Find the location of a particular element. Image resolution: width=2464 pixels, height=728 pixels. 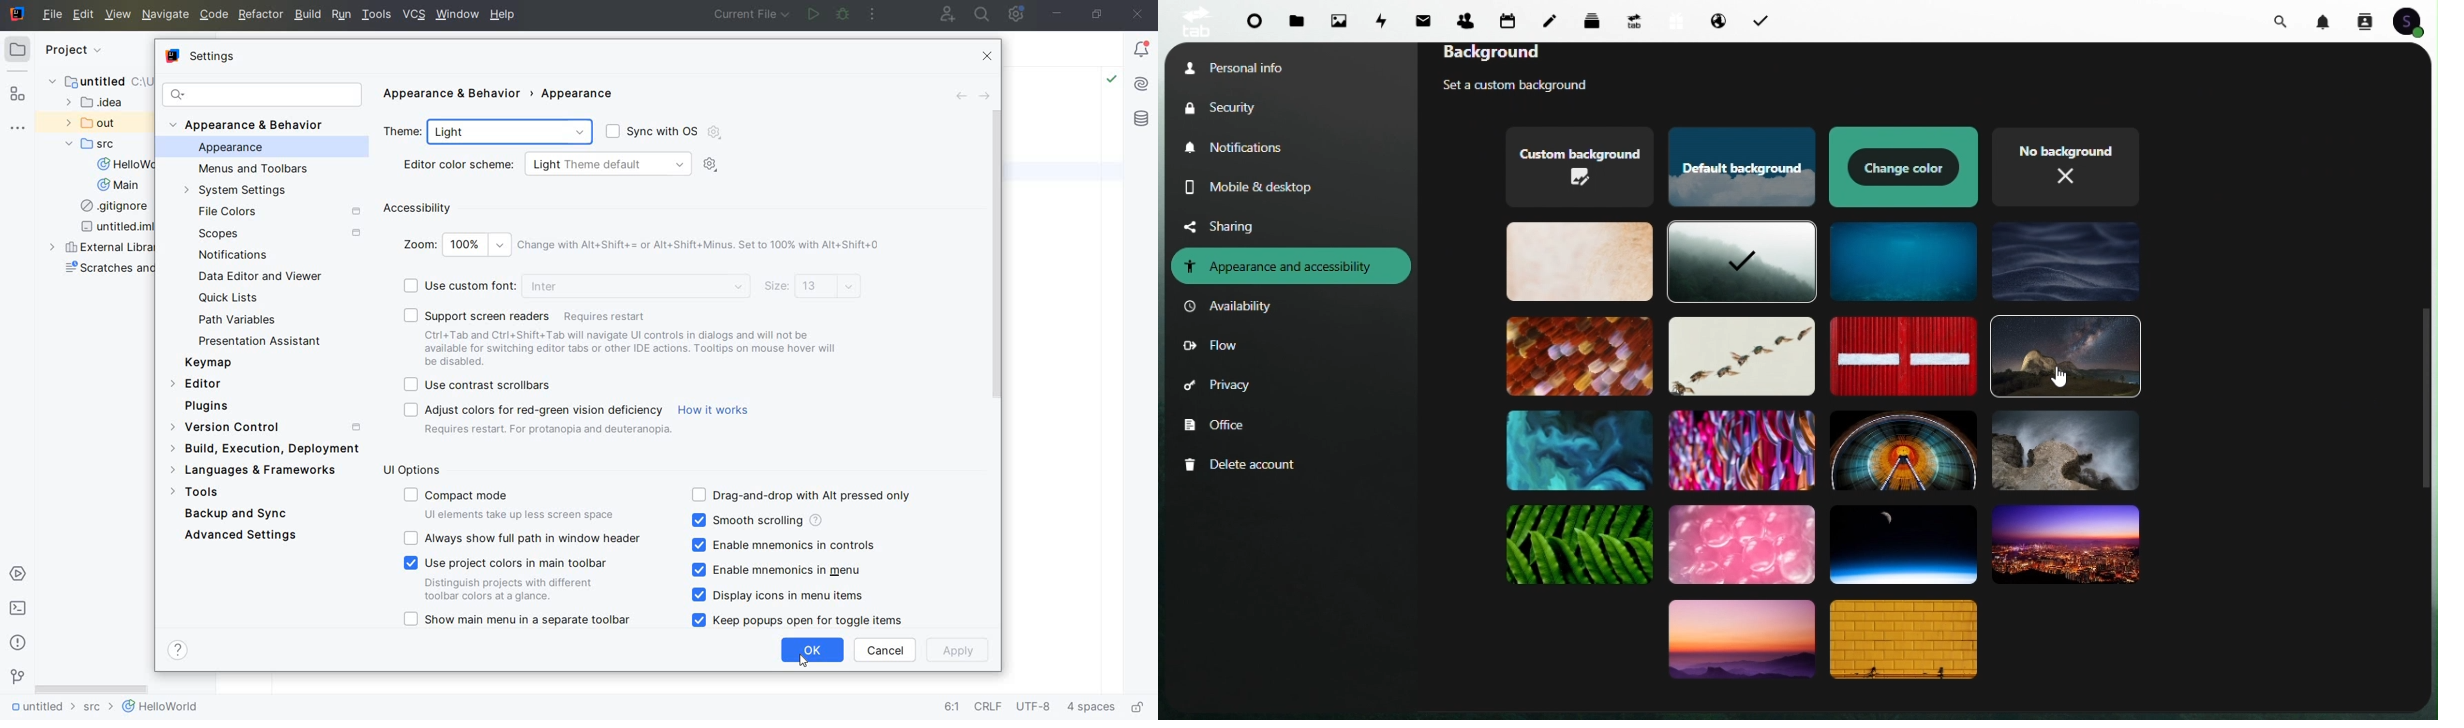

Themes is located at coordinates (1579, 260).